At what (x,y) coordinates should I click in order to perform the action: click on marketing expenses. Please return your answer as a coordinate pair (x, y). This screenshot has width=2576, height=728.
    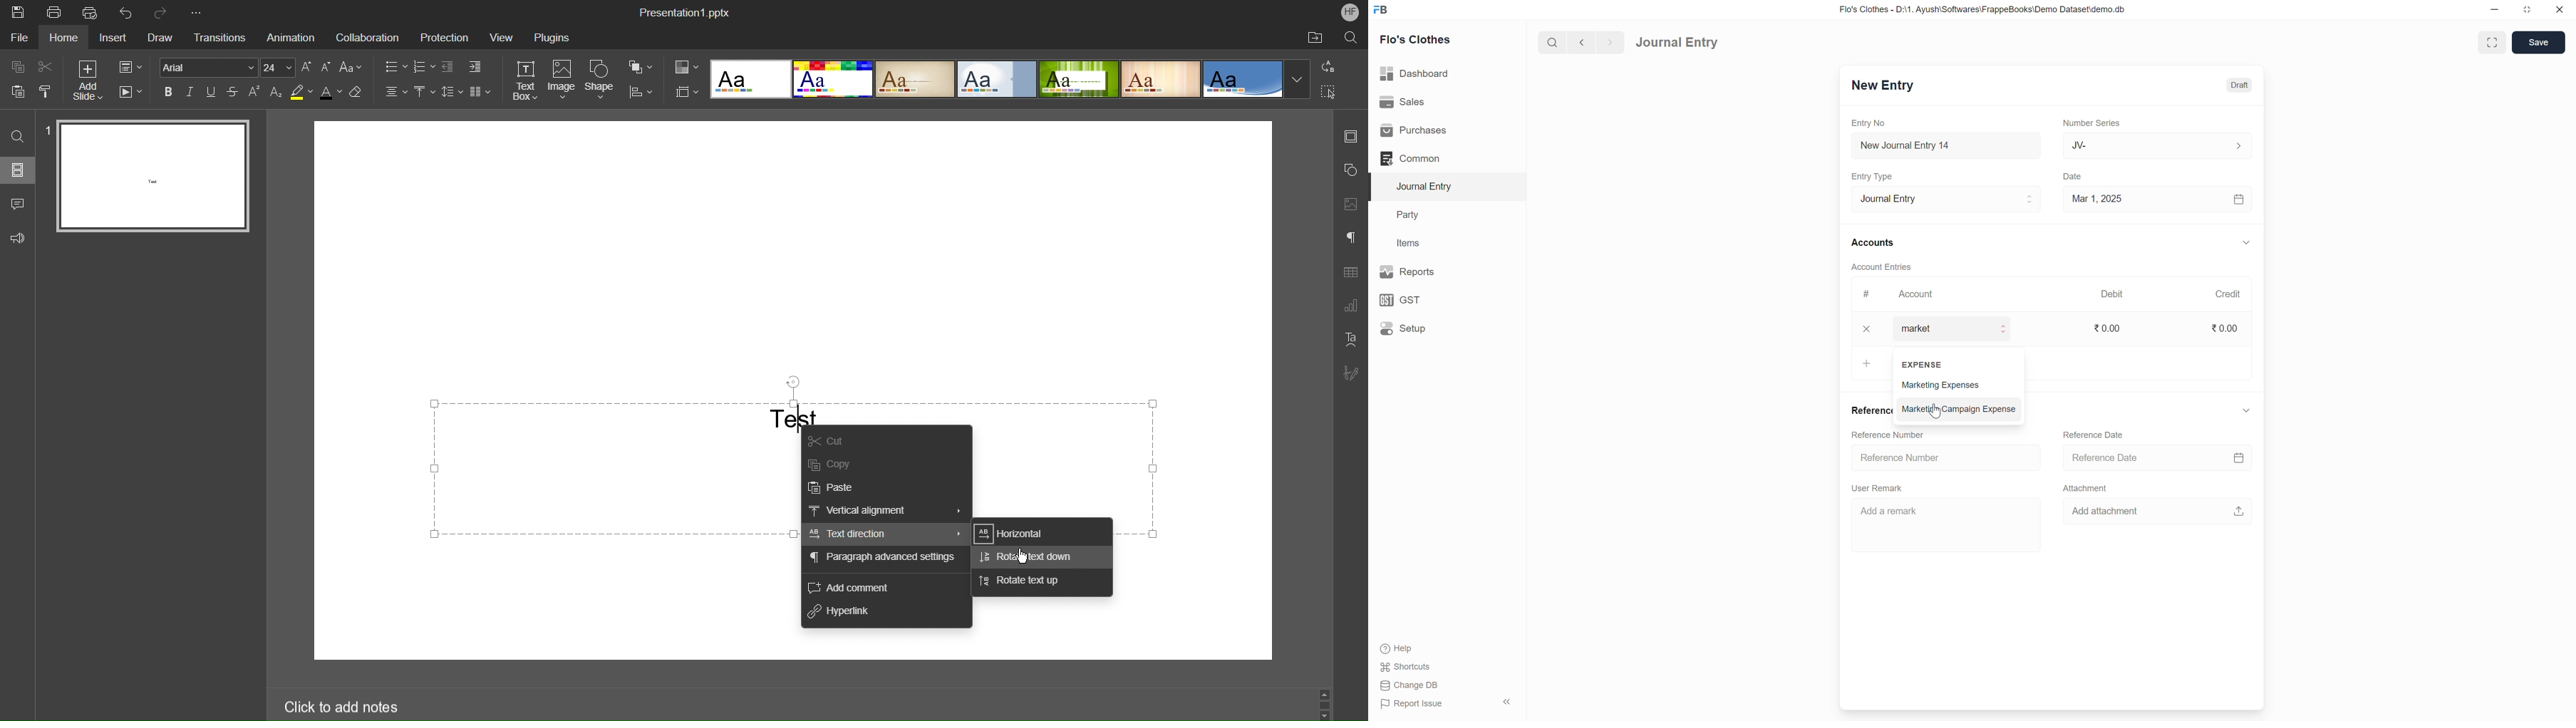
    Looking at the image, I should click on (1958, 386).